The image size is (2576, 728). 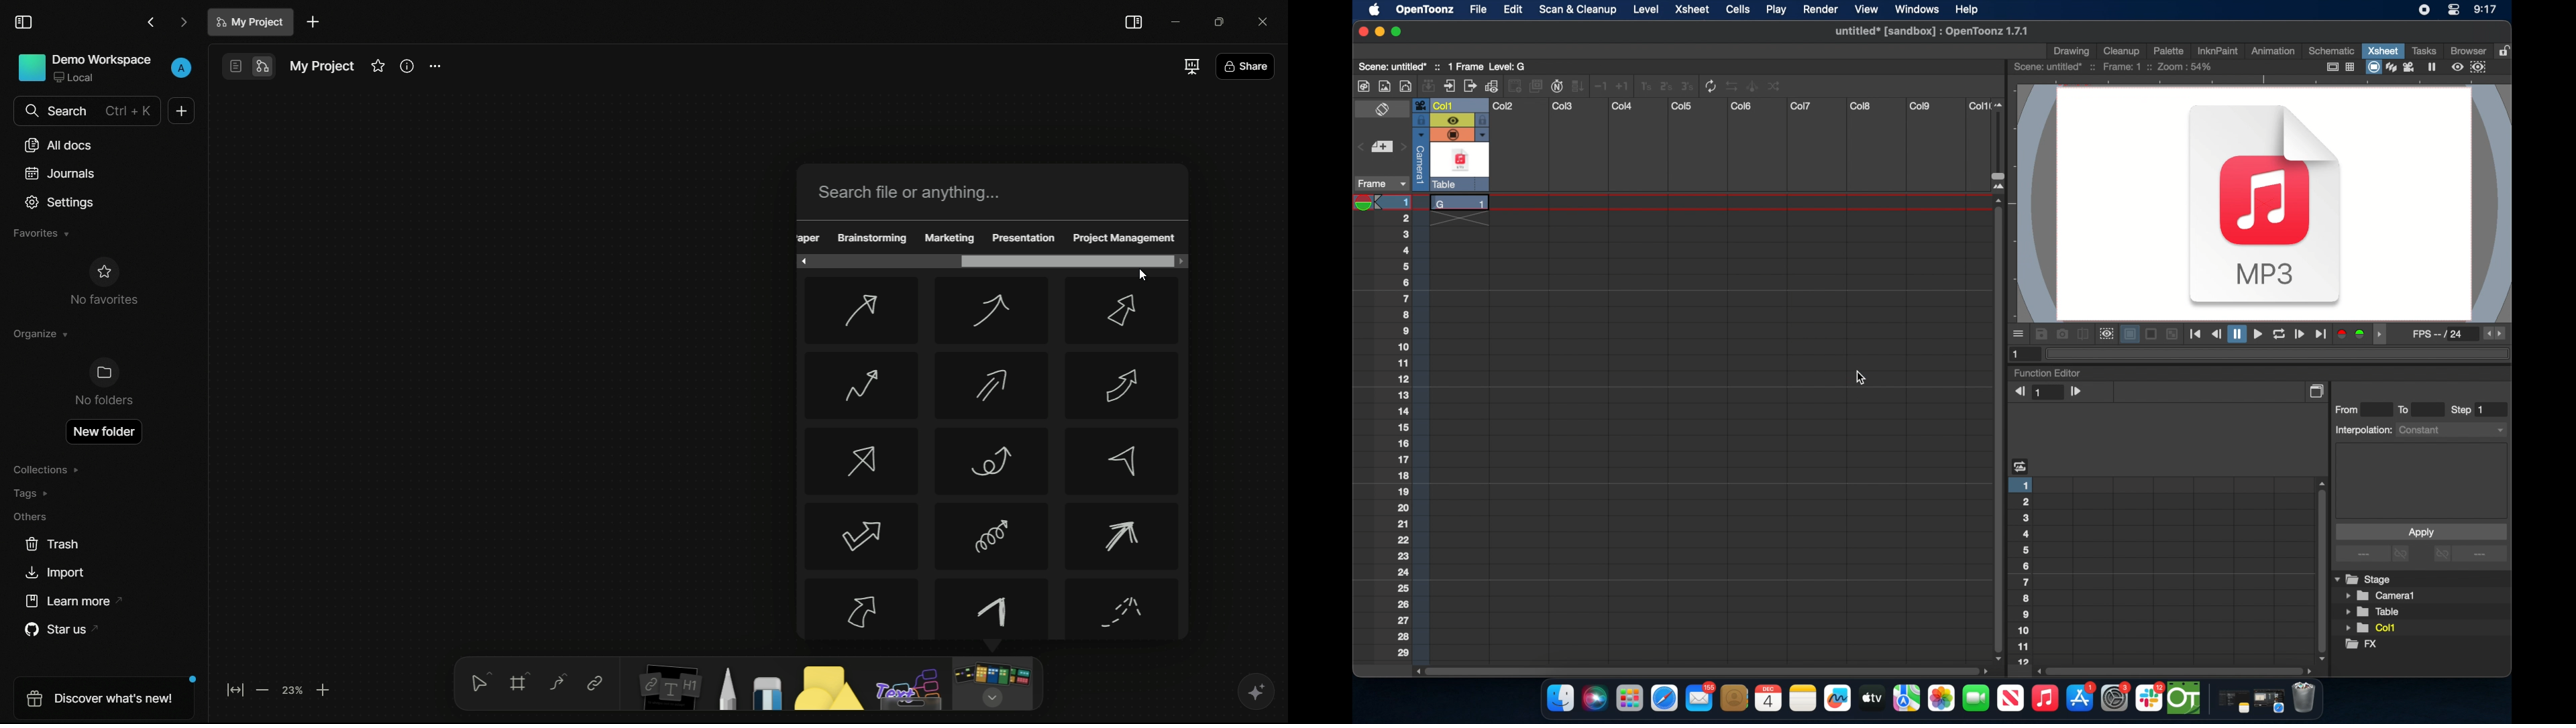 I want to click on xsheet, so click(x=2383, y=50).